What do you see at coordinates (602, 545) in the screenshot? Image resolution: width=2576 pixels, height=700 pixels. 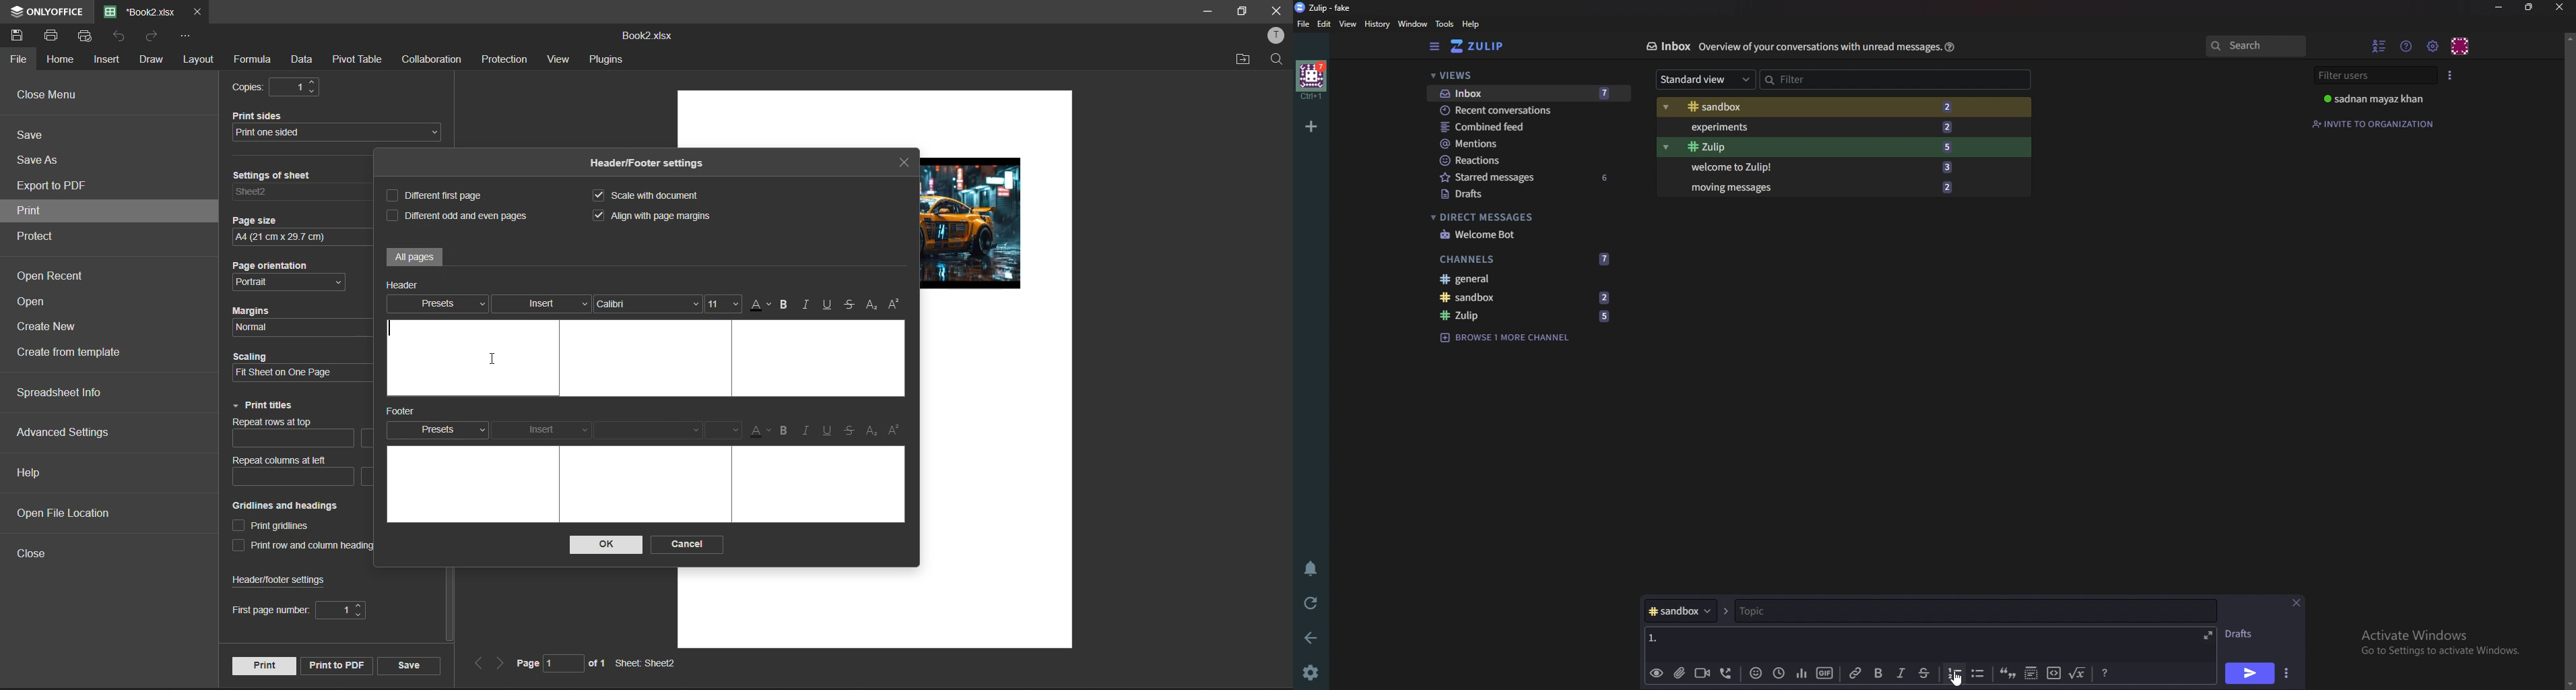 I see `ok` at bounding box center [602, 545].